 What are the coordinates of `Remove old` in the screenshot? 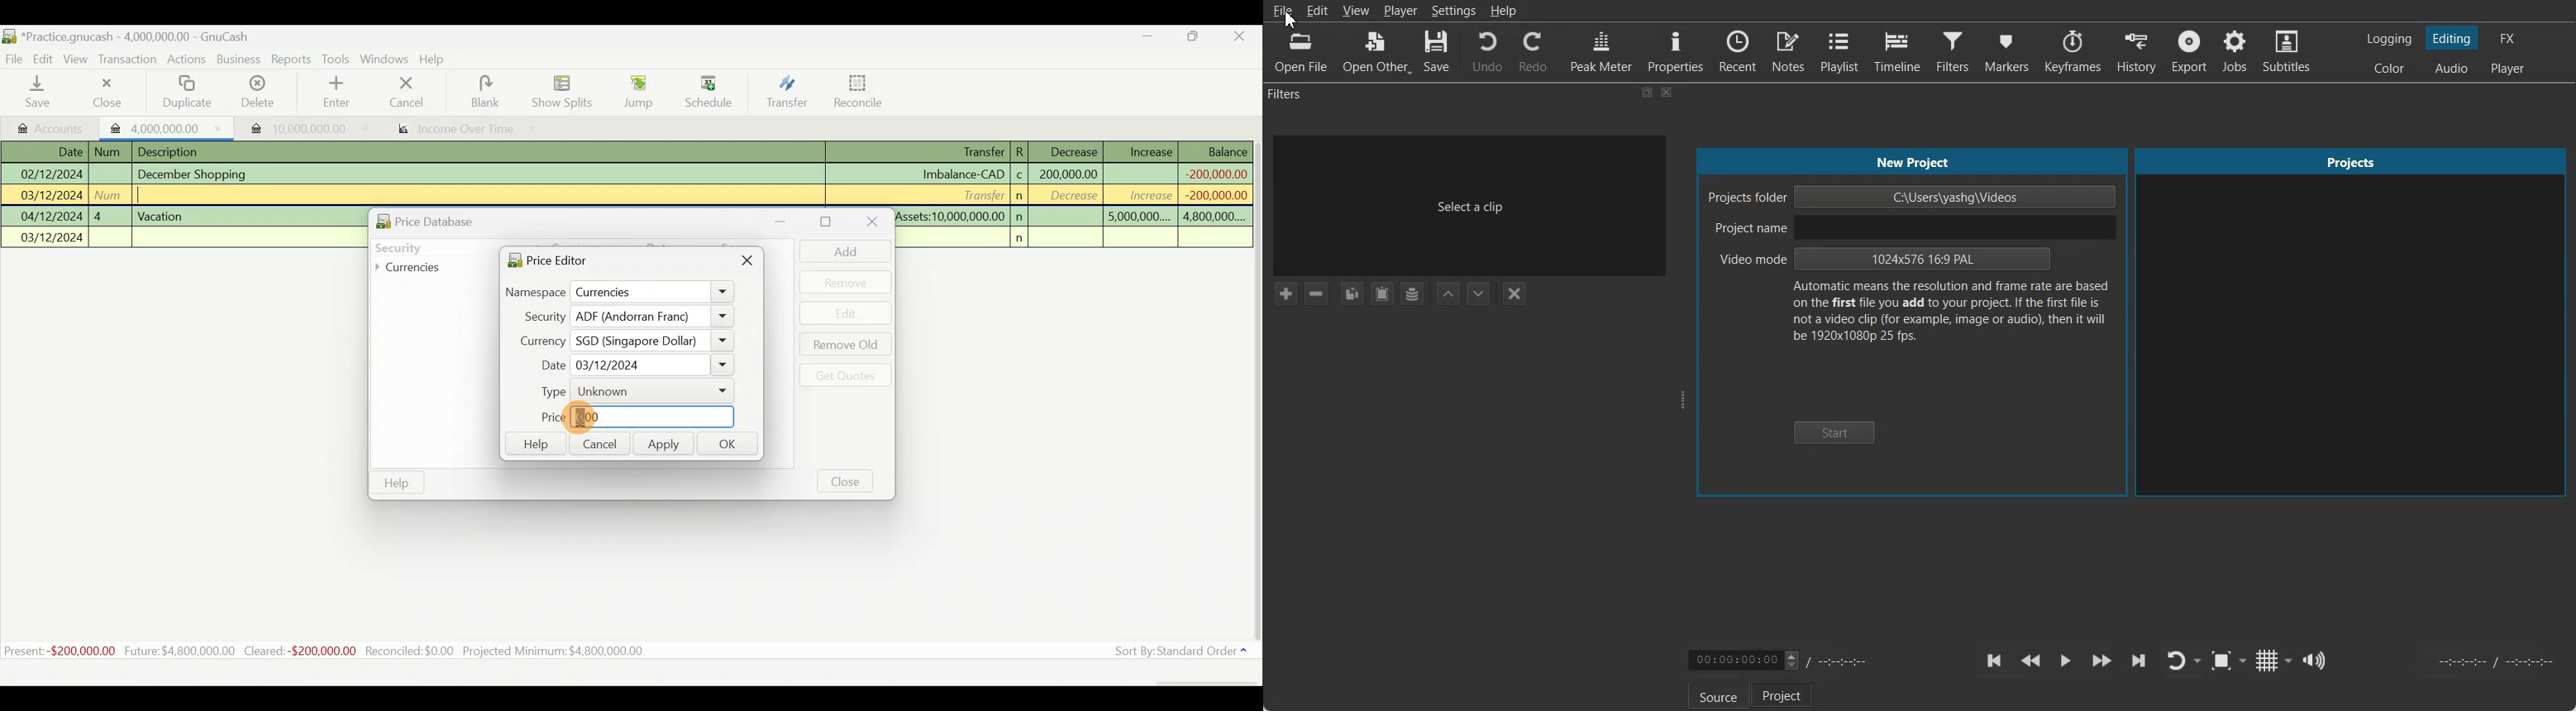 It's located at (843, 346).